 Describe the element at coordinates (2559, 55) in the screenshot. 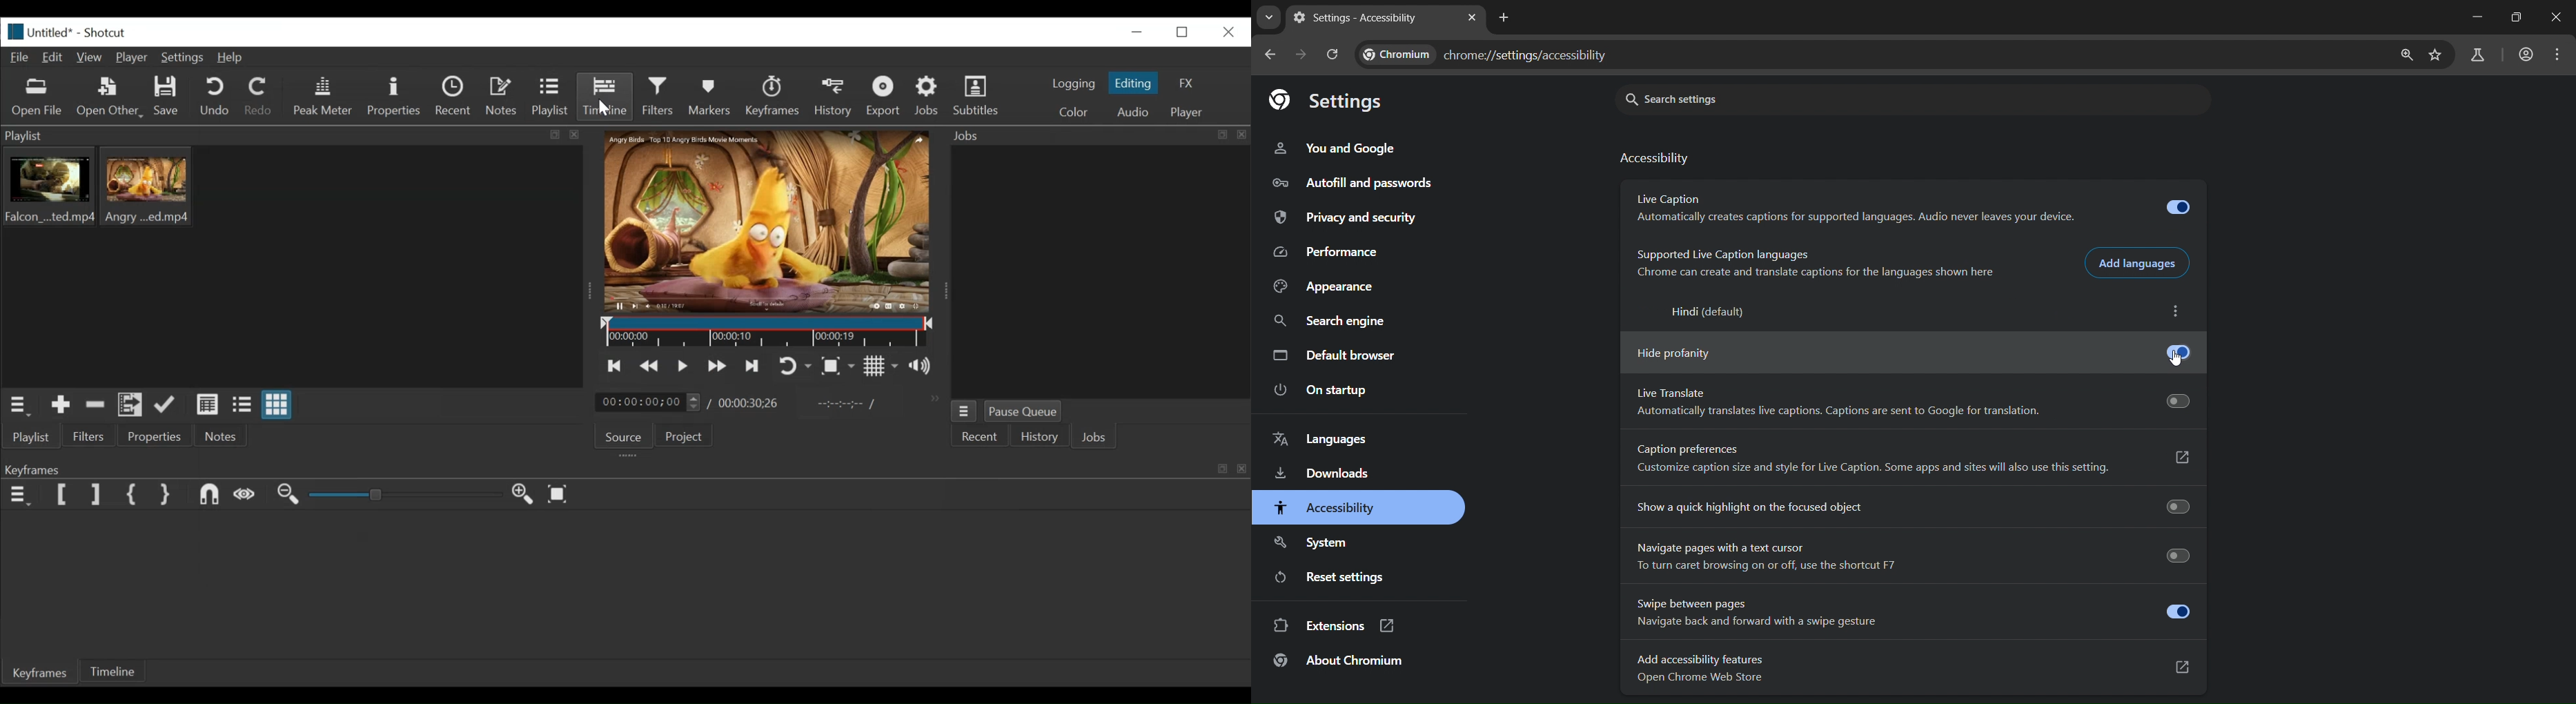

I see `menu` at that location.